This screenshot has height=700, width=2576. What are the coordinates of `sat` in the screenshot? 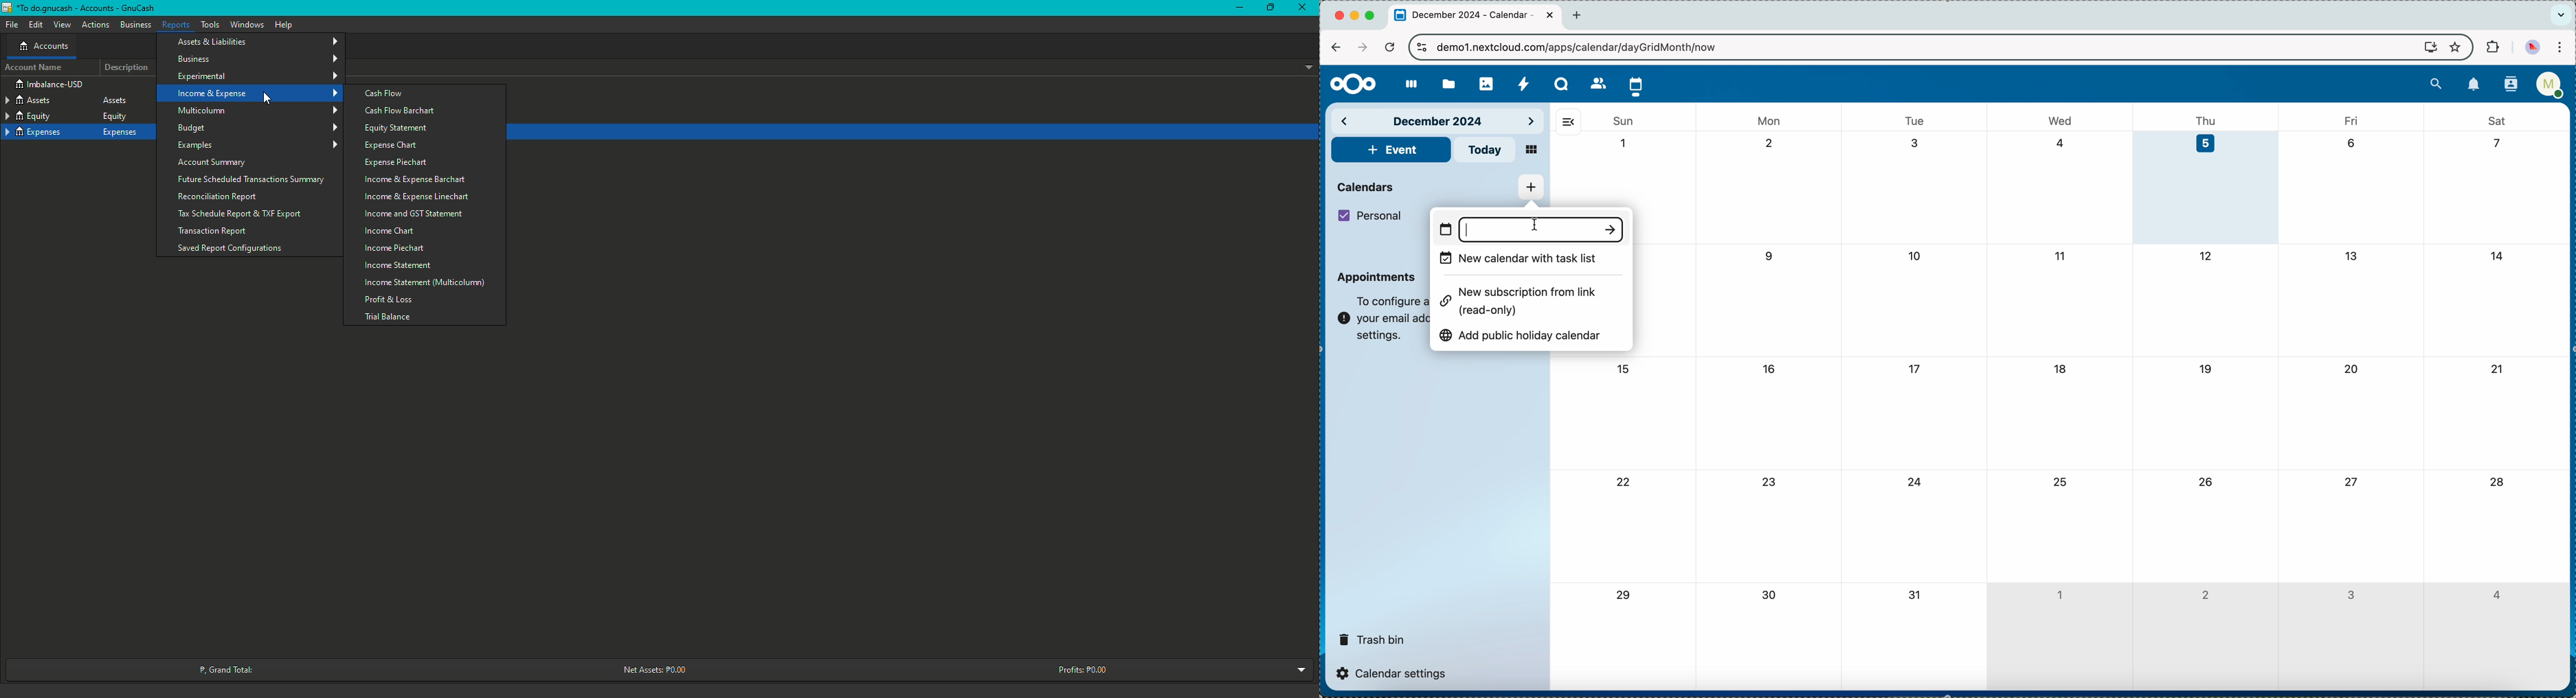 It's located at (2497, 120).